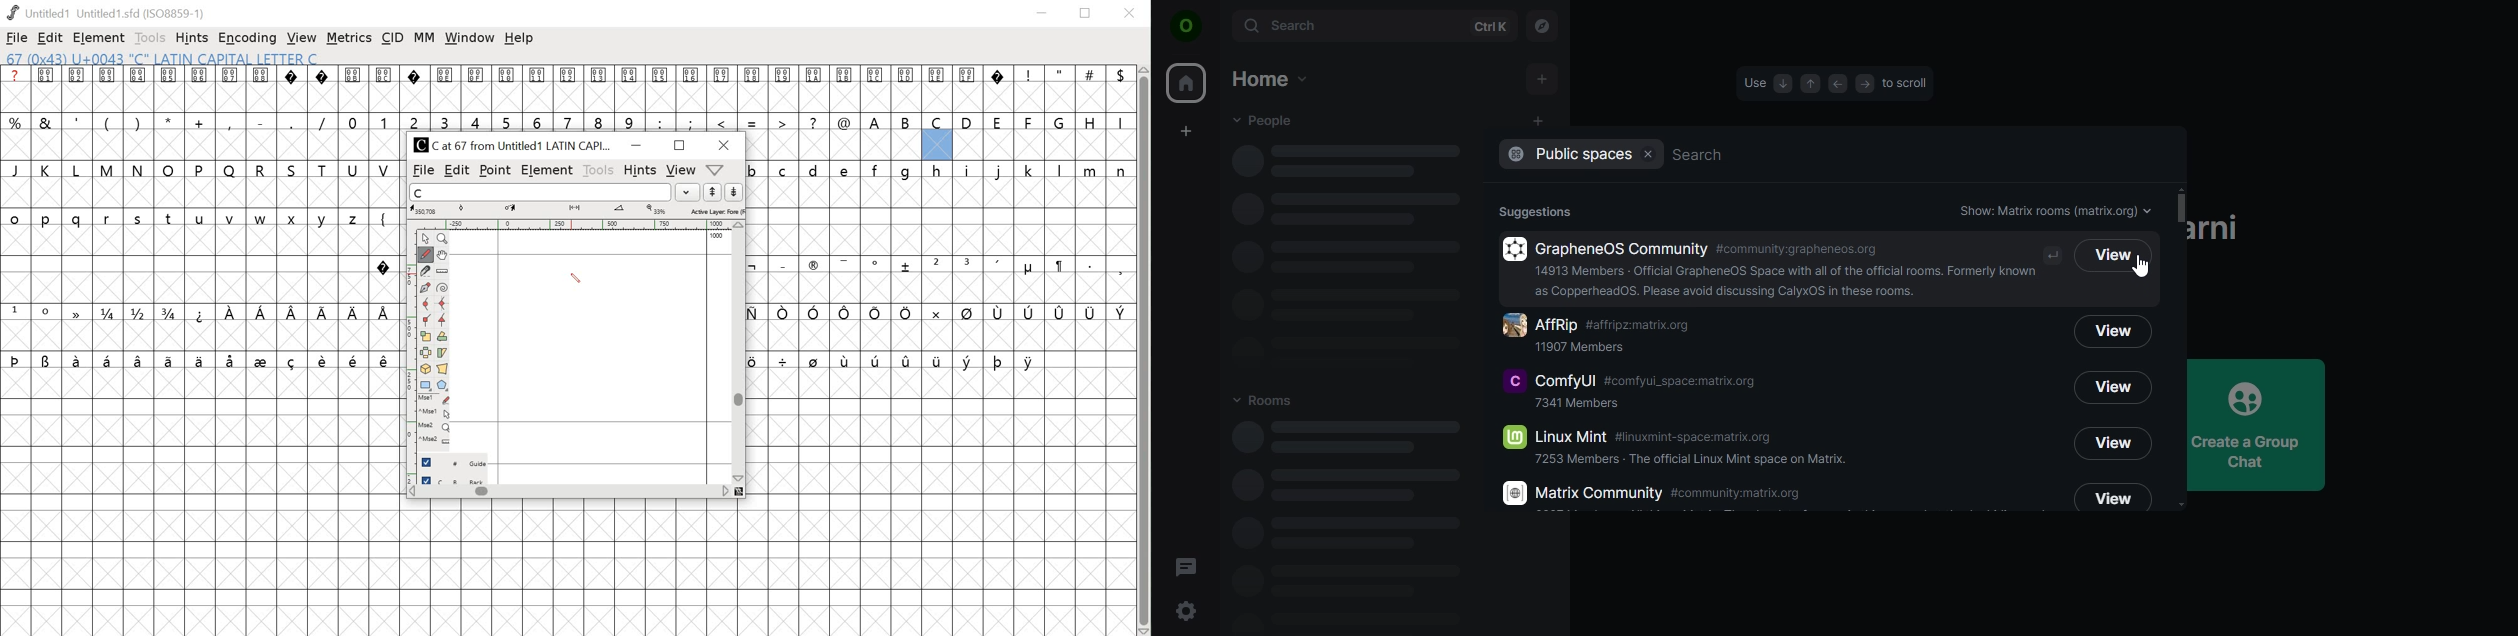  Describe the element at coordinates (443, 322) in the screenshot. I see `tangent` at that location.